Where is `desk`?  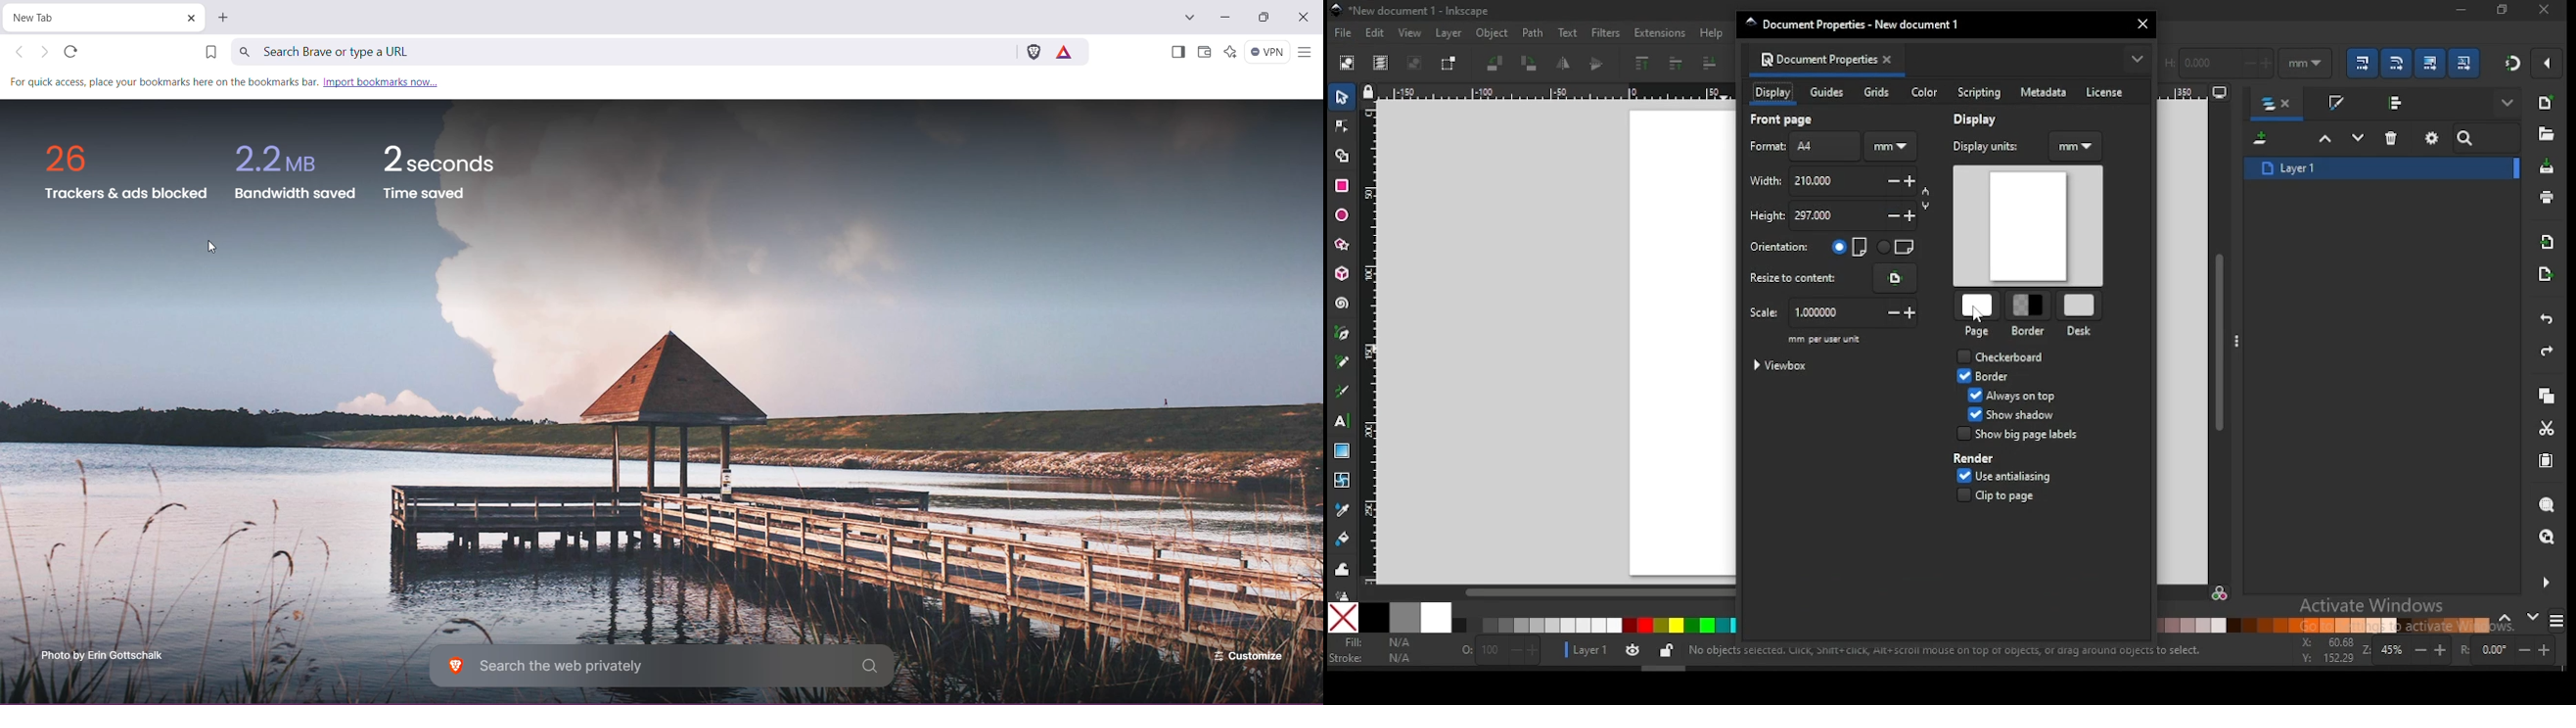 desk is located at coordinates (2080, 306).